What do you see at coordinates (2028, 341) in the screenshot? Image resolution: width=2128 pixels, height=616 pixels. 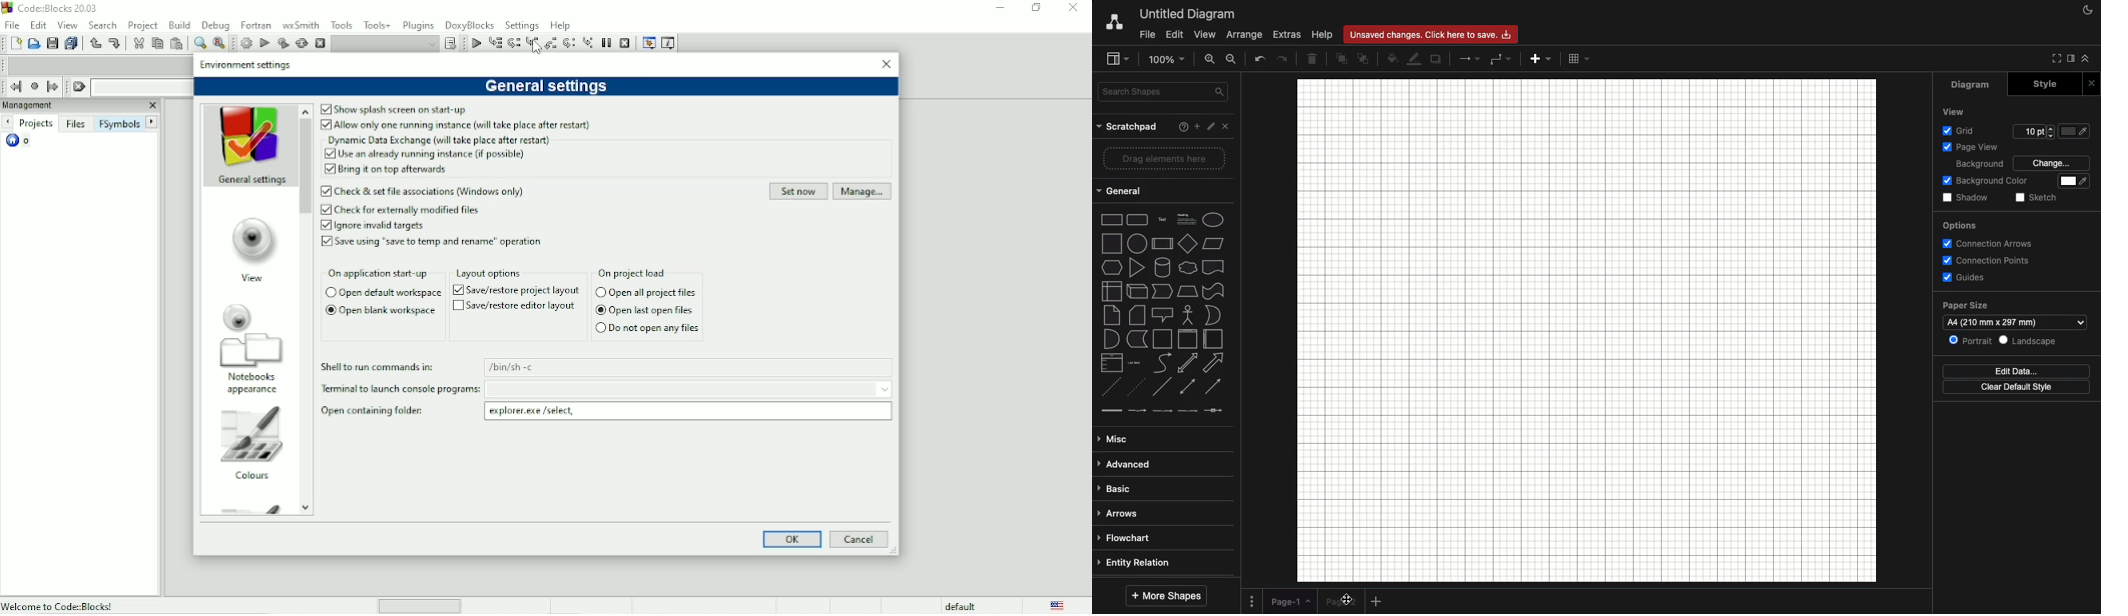 I see `Landscape` at bounding box center [2028, 341].